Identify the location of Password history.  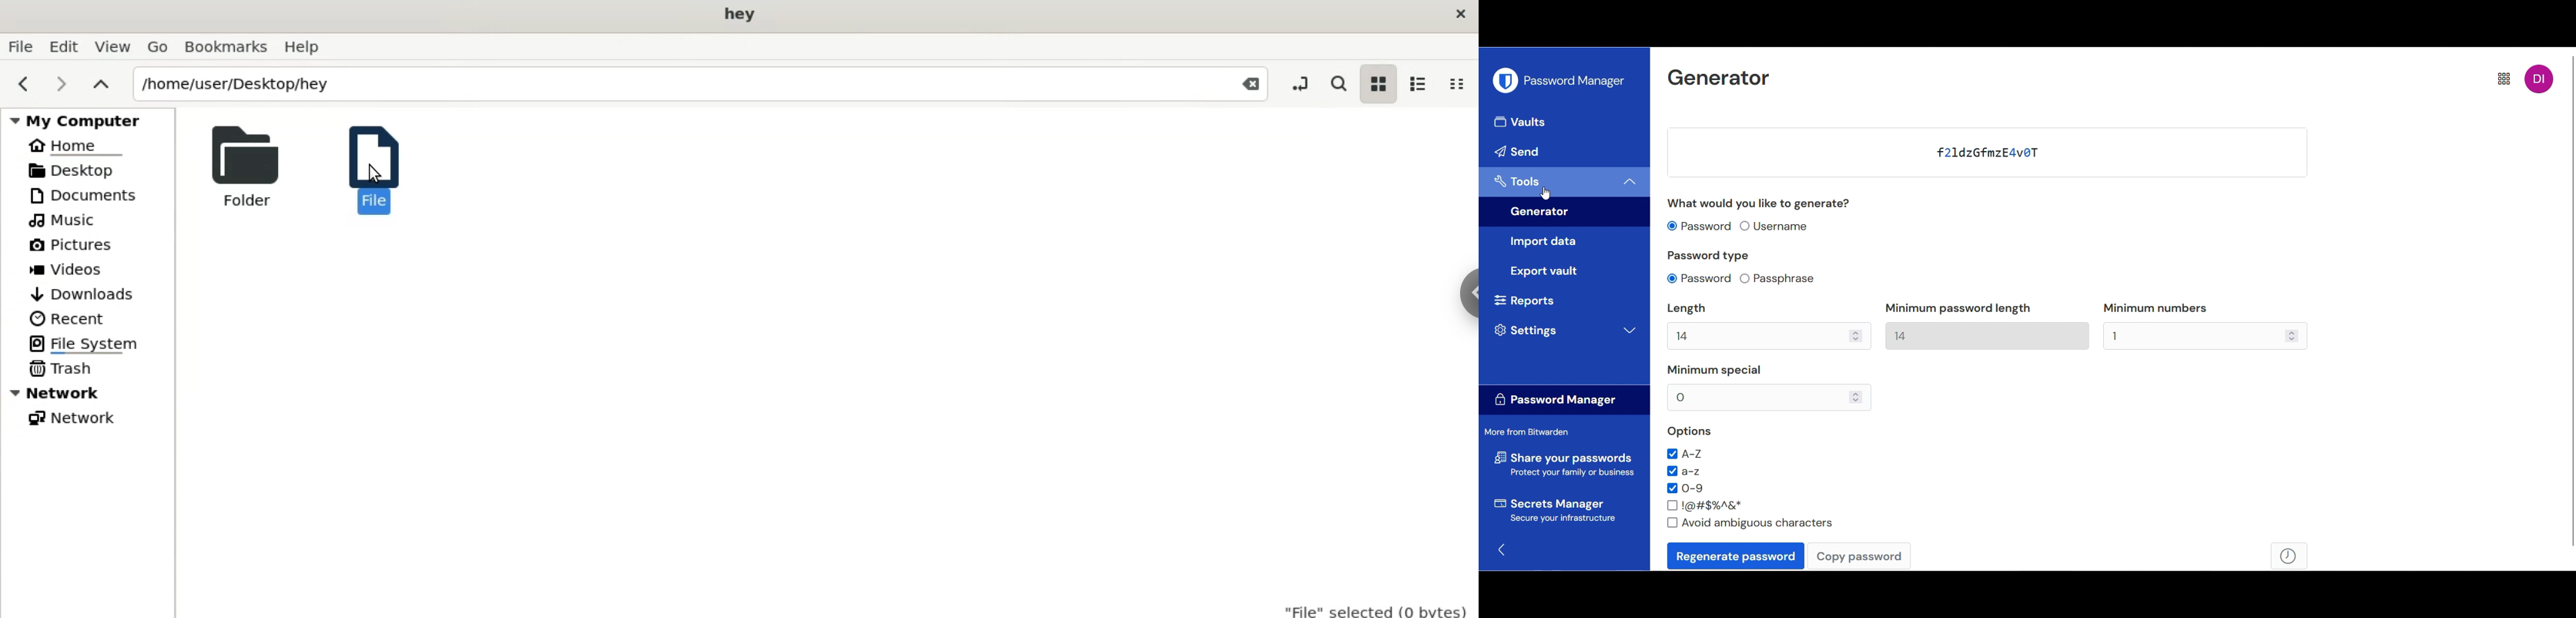
(2290, 556).